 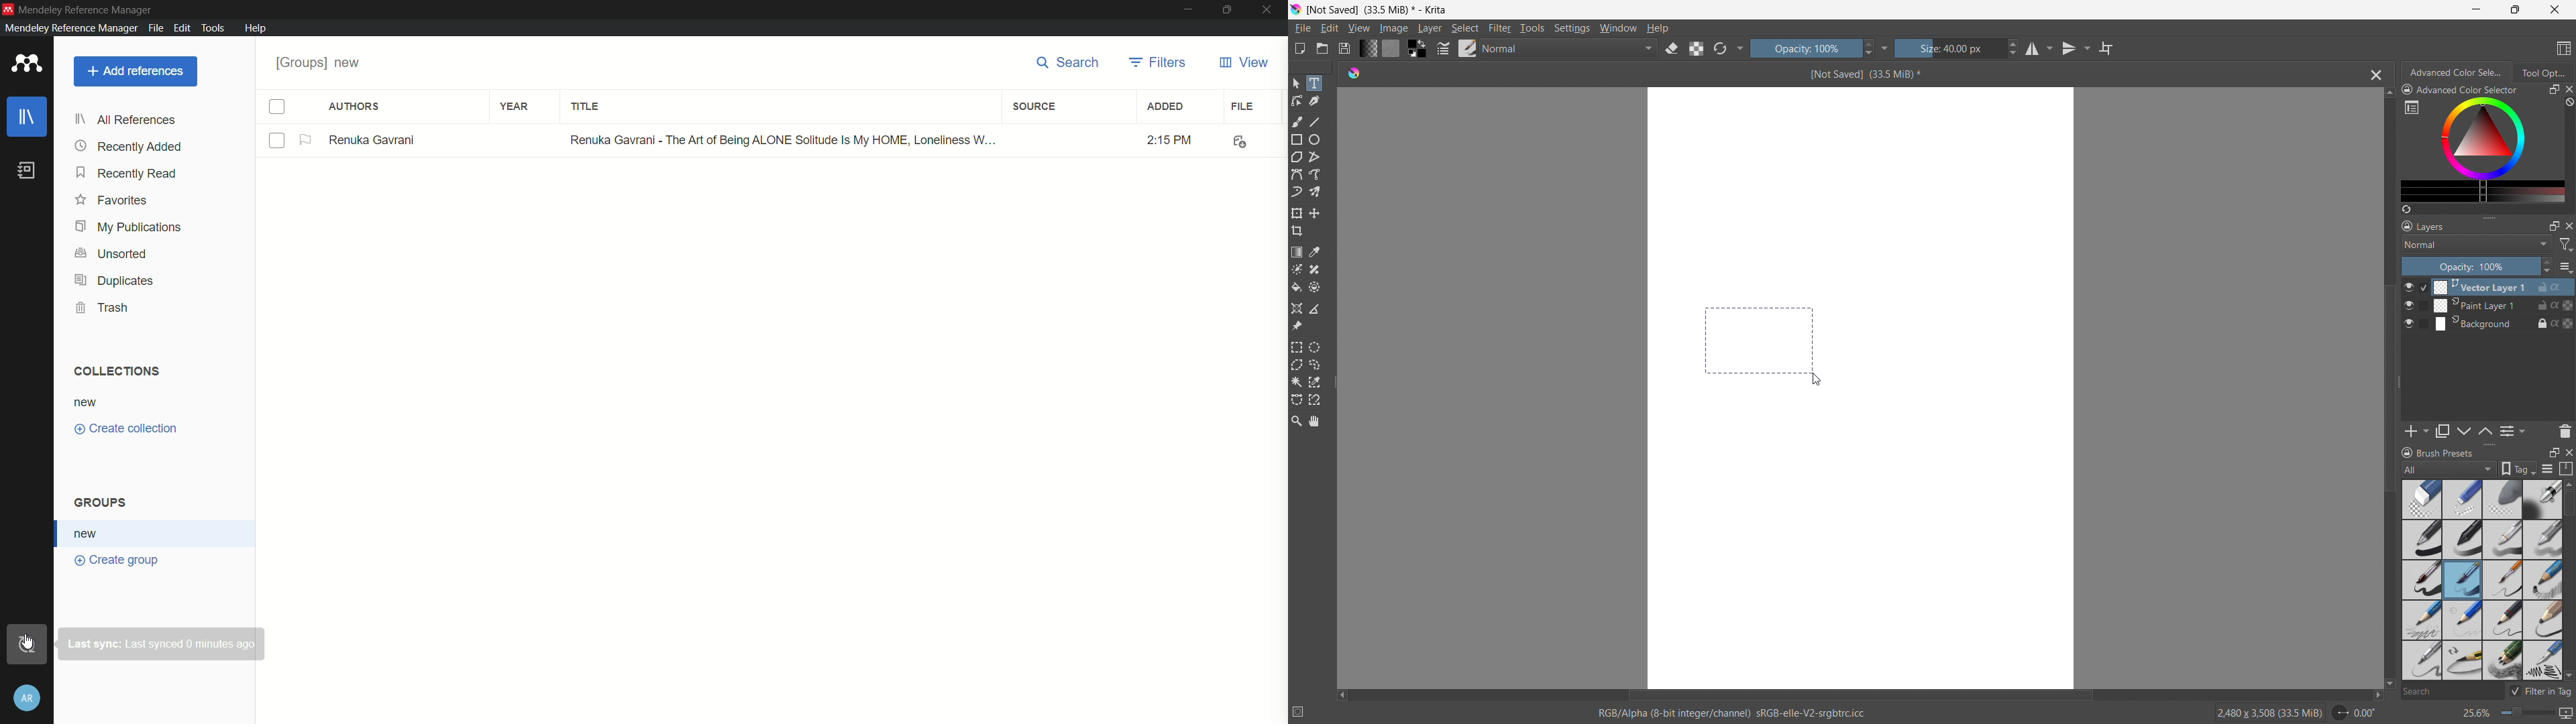 What do you see at coordinates (1167, 107) in the screenshot?
I see `added` at bounding box center [1167, 107].